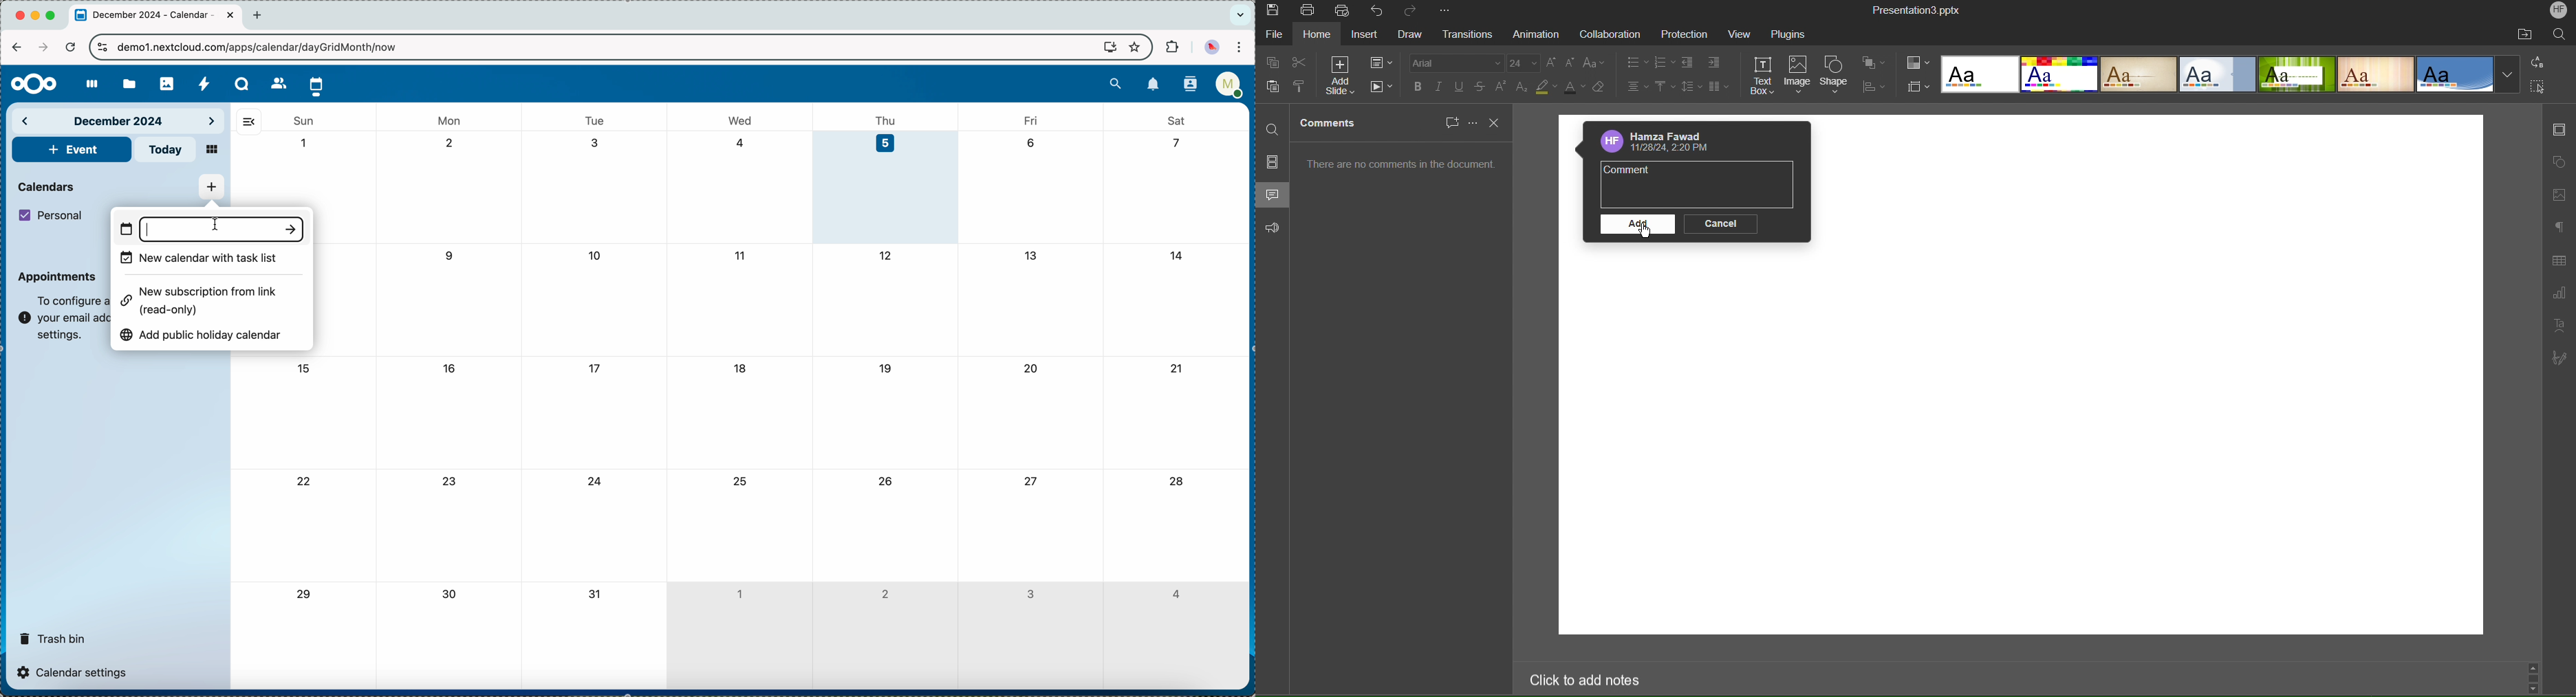 This screenshot has height=700, width=2576. I want to click on Graph Settings, so click(2559, 294).